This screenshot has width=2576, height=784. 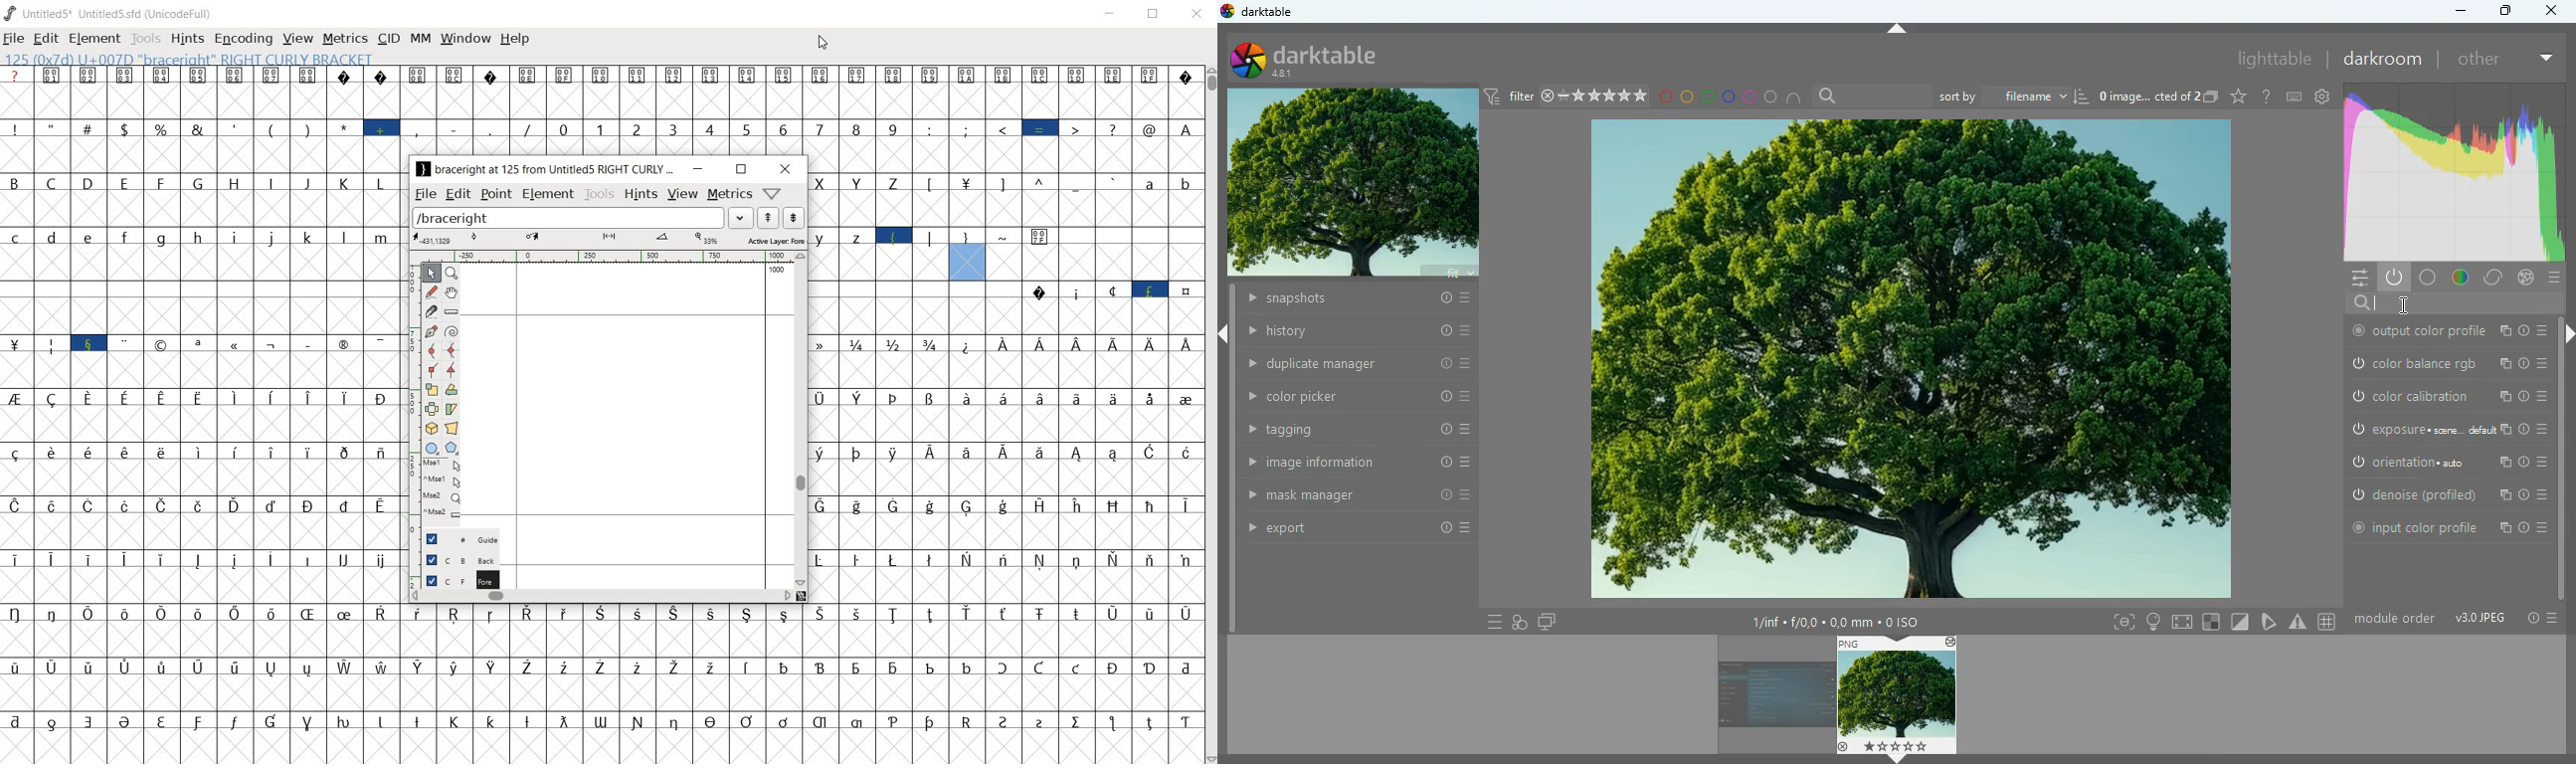 I want to click on CLOSE, so click(x=1195, y=13).